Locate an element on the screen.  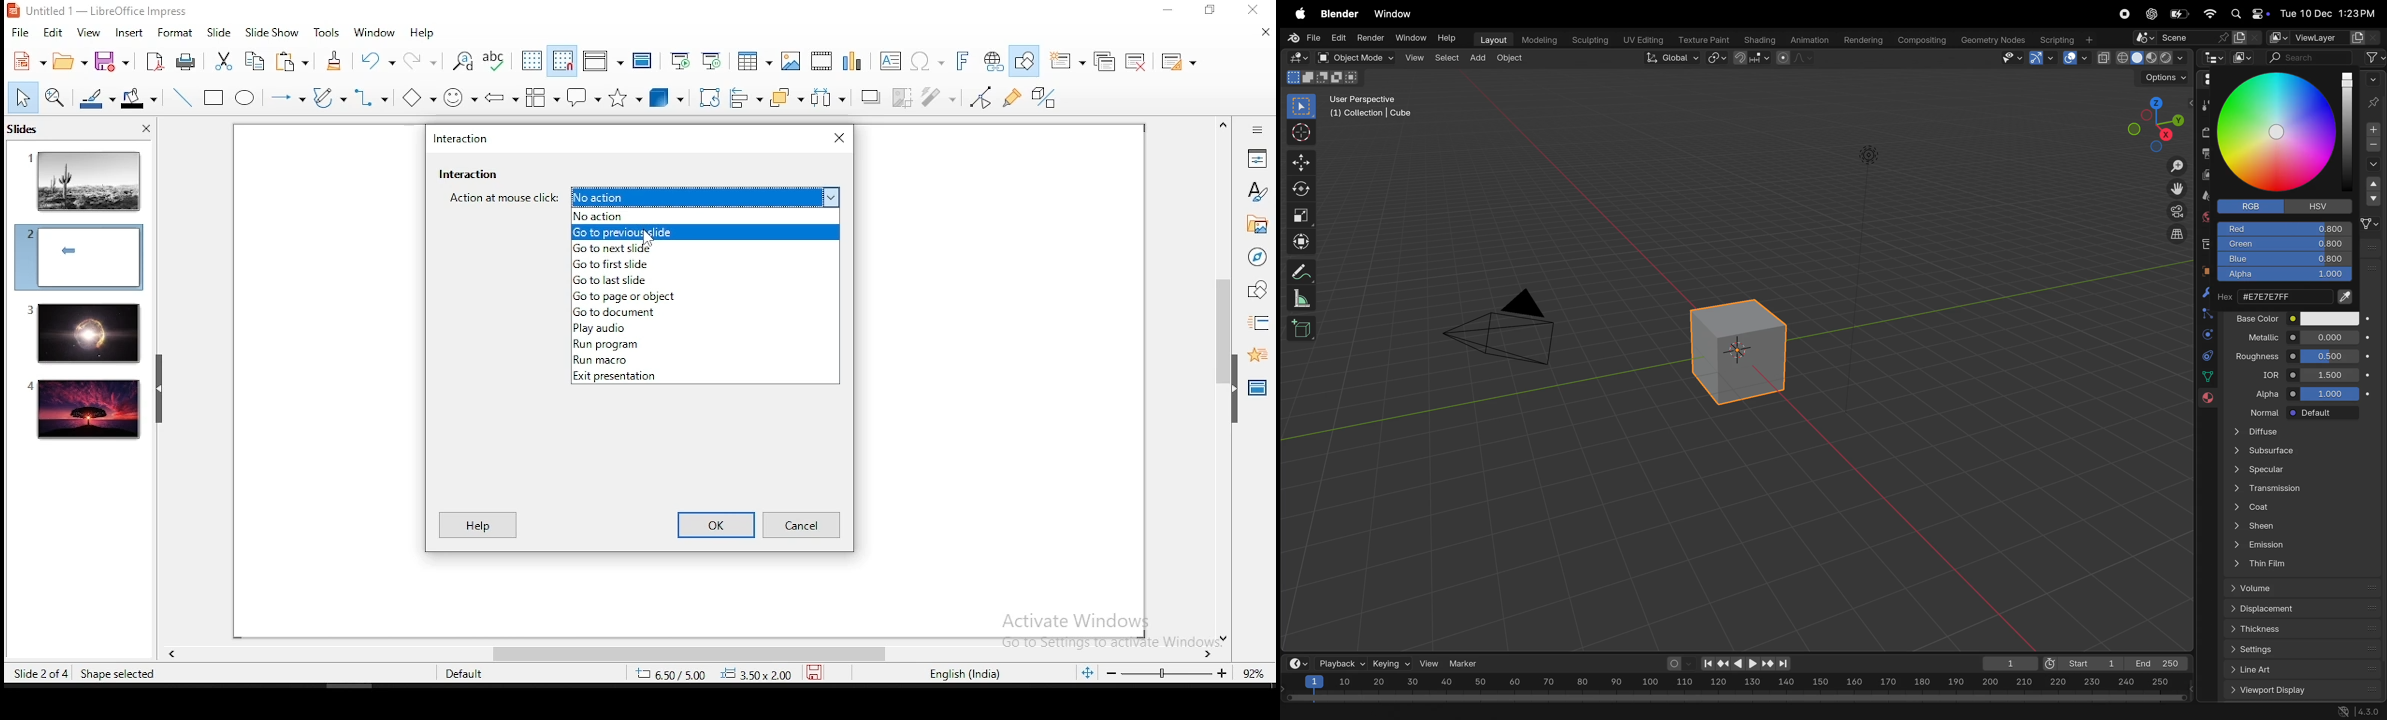
Tue 12 dec 1.23 pm is located at coordinates (2327, 14).